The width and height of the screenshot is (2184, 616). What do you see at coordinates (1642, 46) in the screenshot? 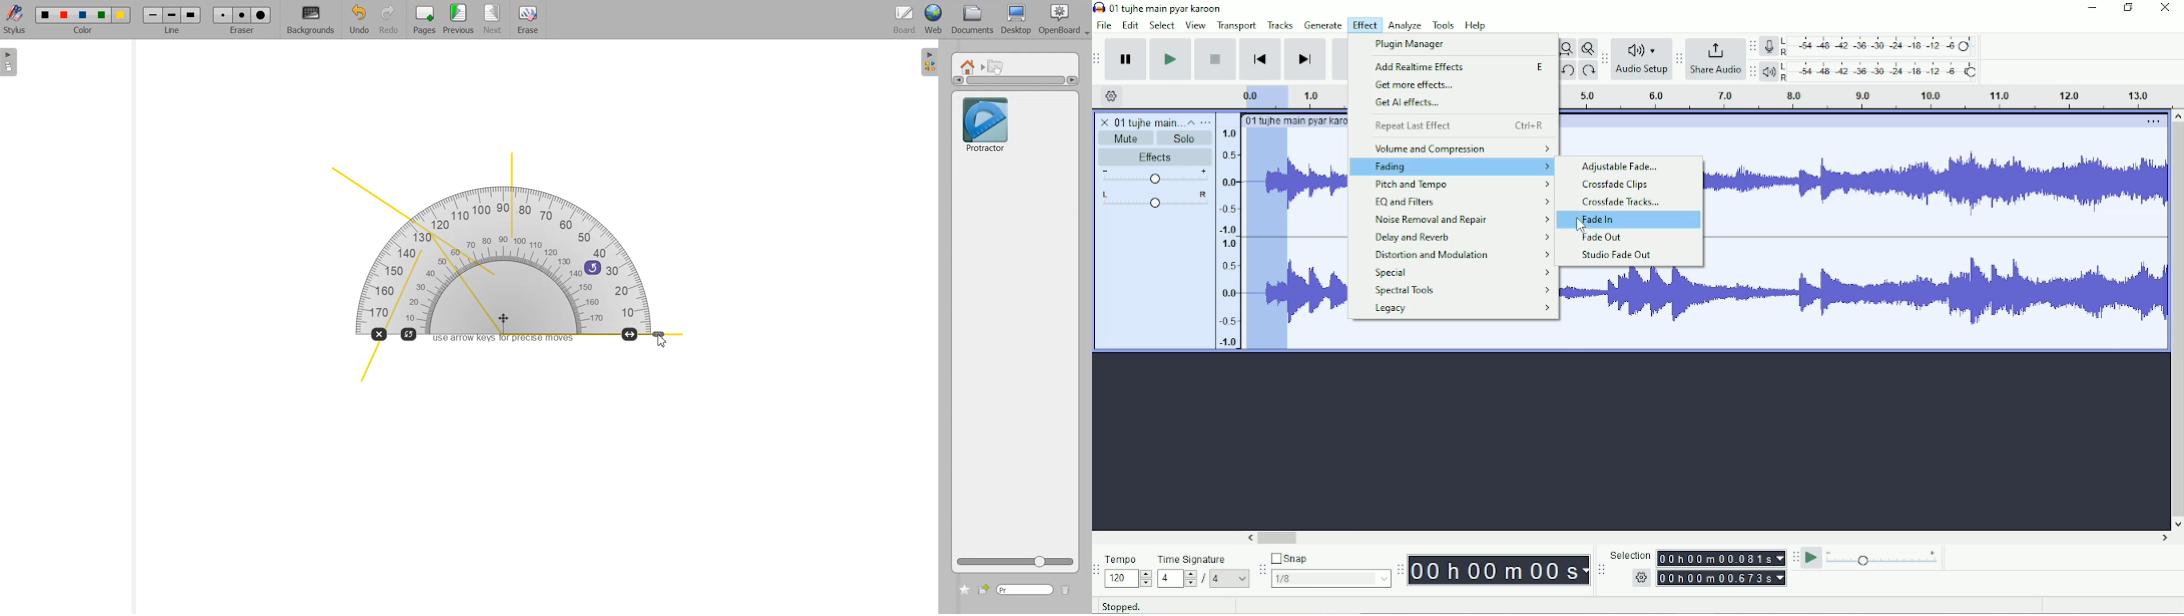
I see `Audio Logo` at bounding box center [1642, 46].